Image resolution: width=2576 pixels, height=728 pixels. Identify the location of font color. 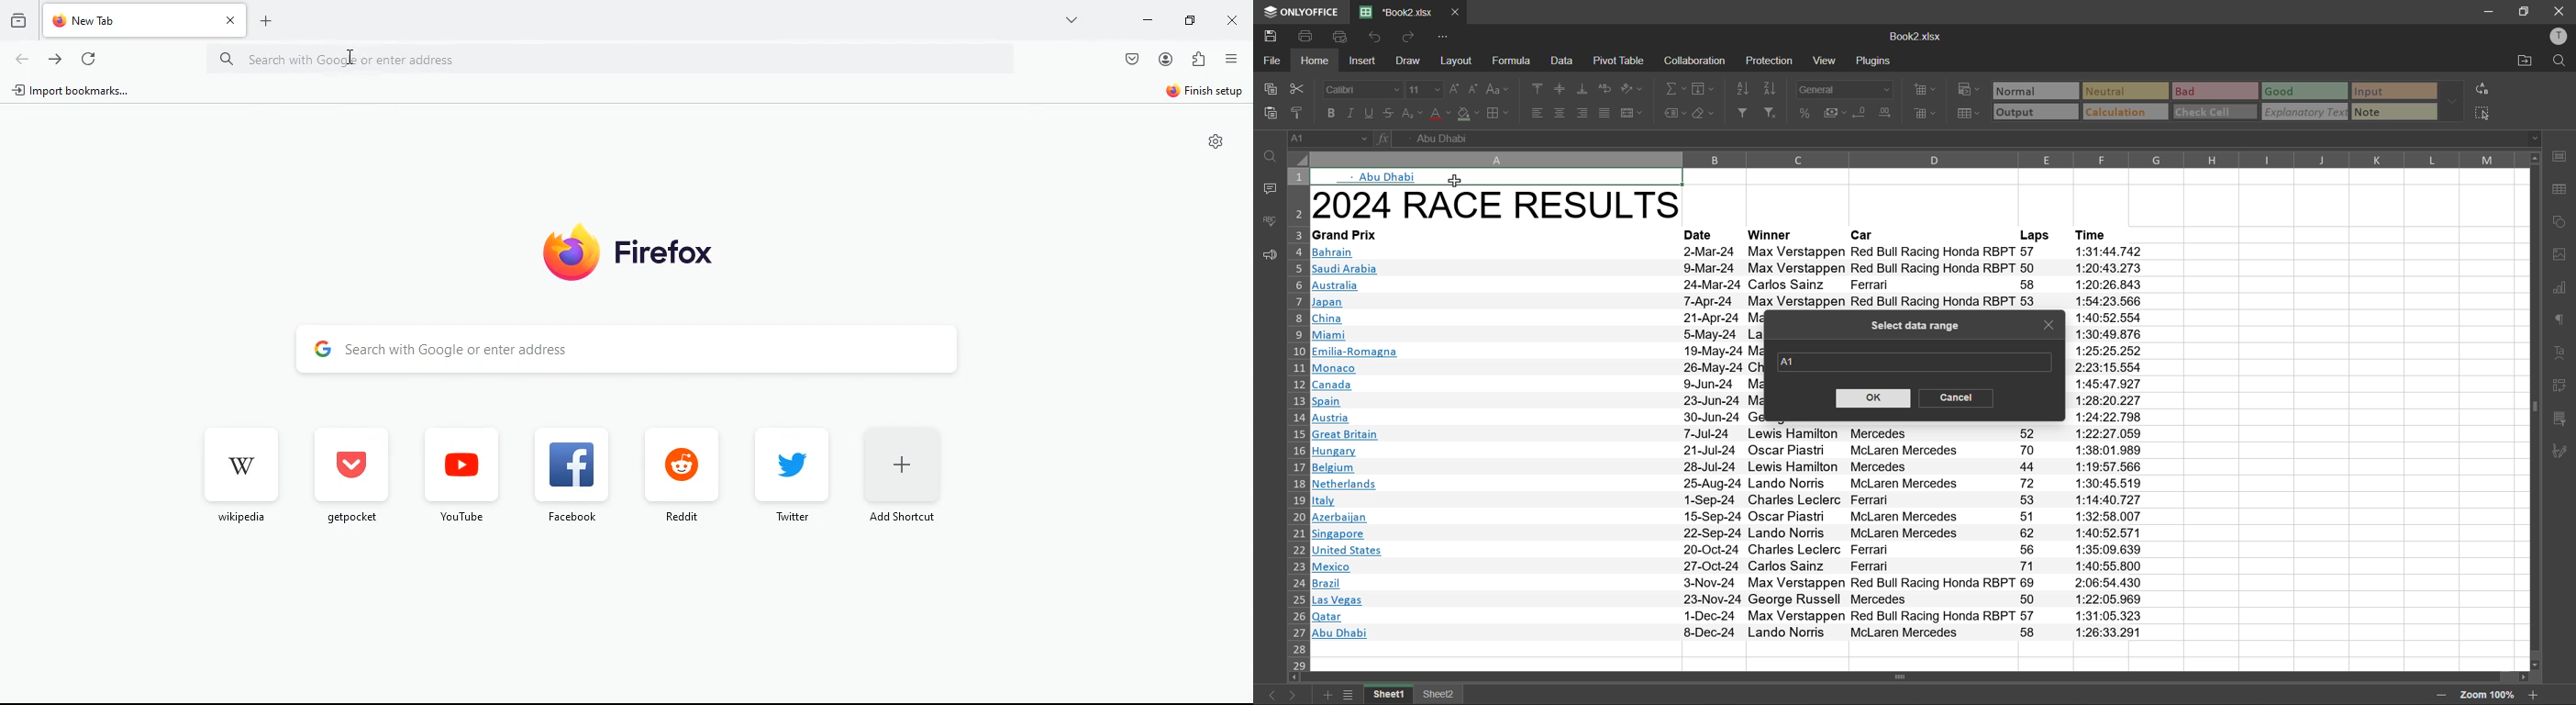
(1437, 117).